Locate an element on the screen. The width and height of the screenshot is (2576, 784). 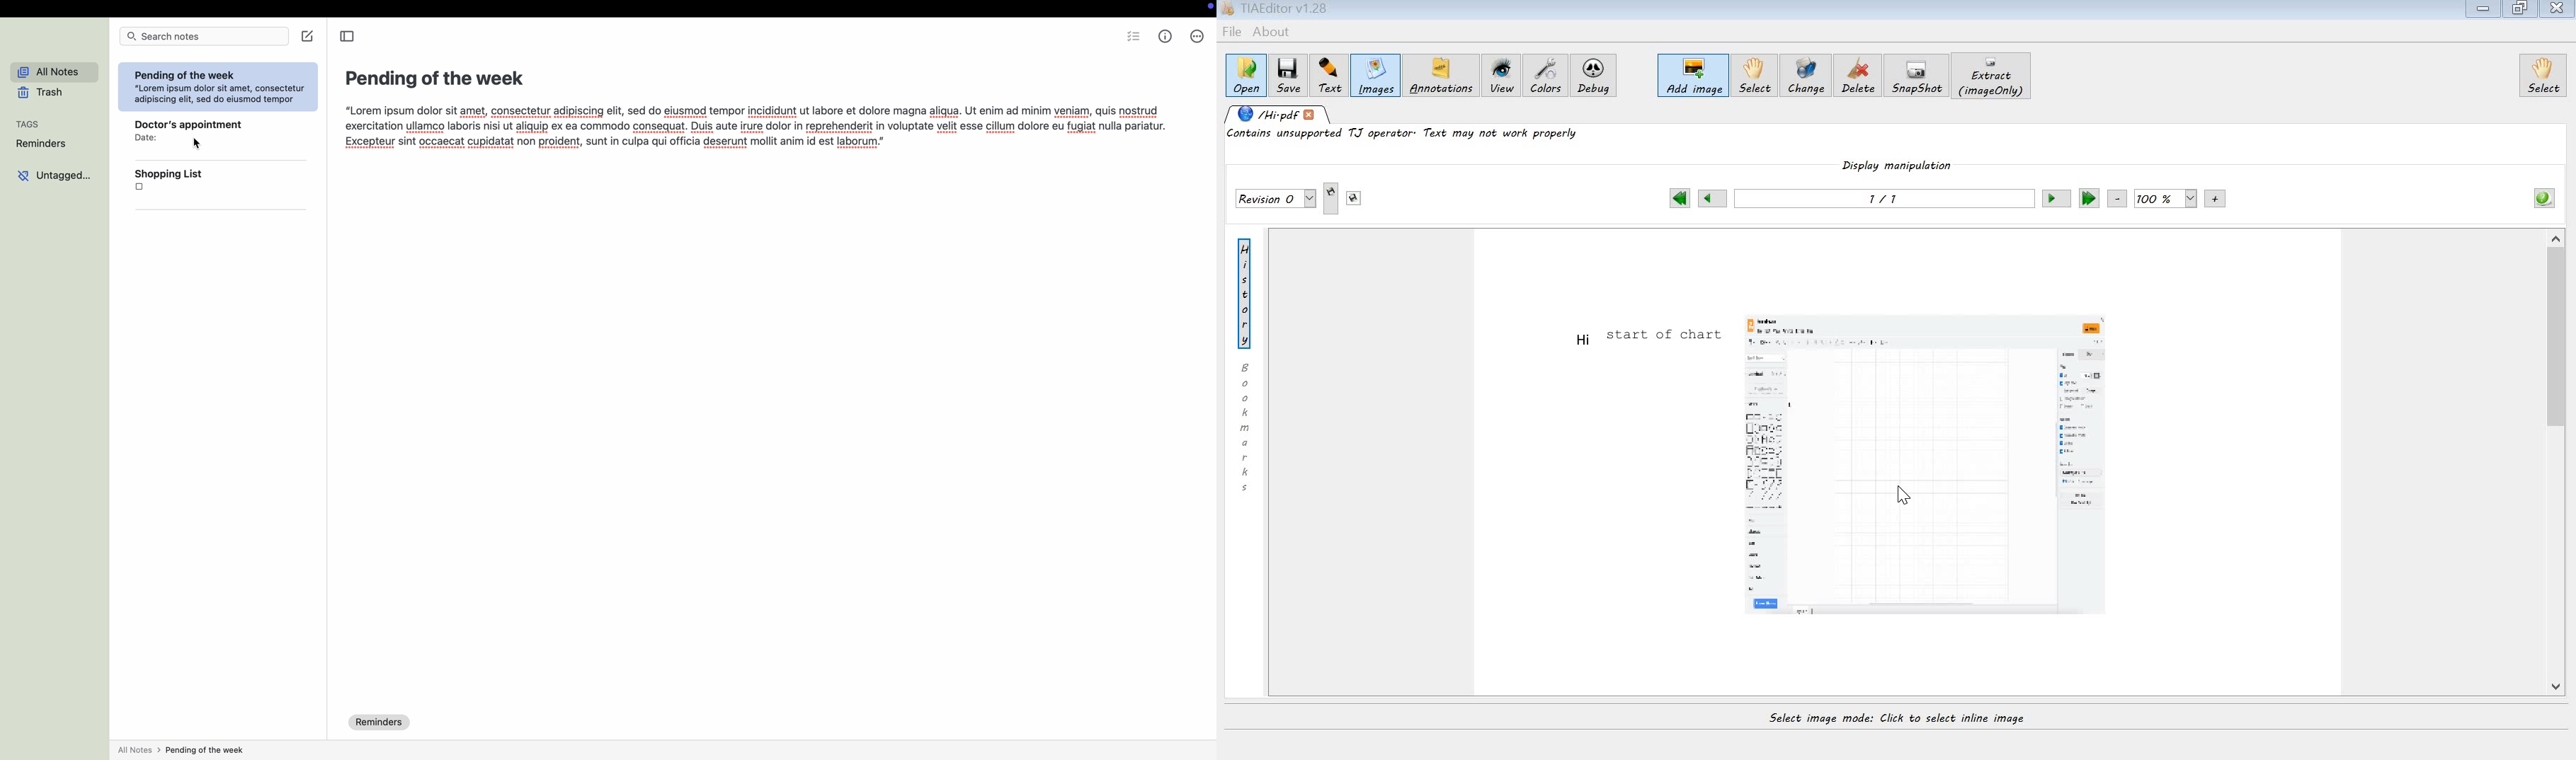
reminders tag is located at coordinates (381, 722).